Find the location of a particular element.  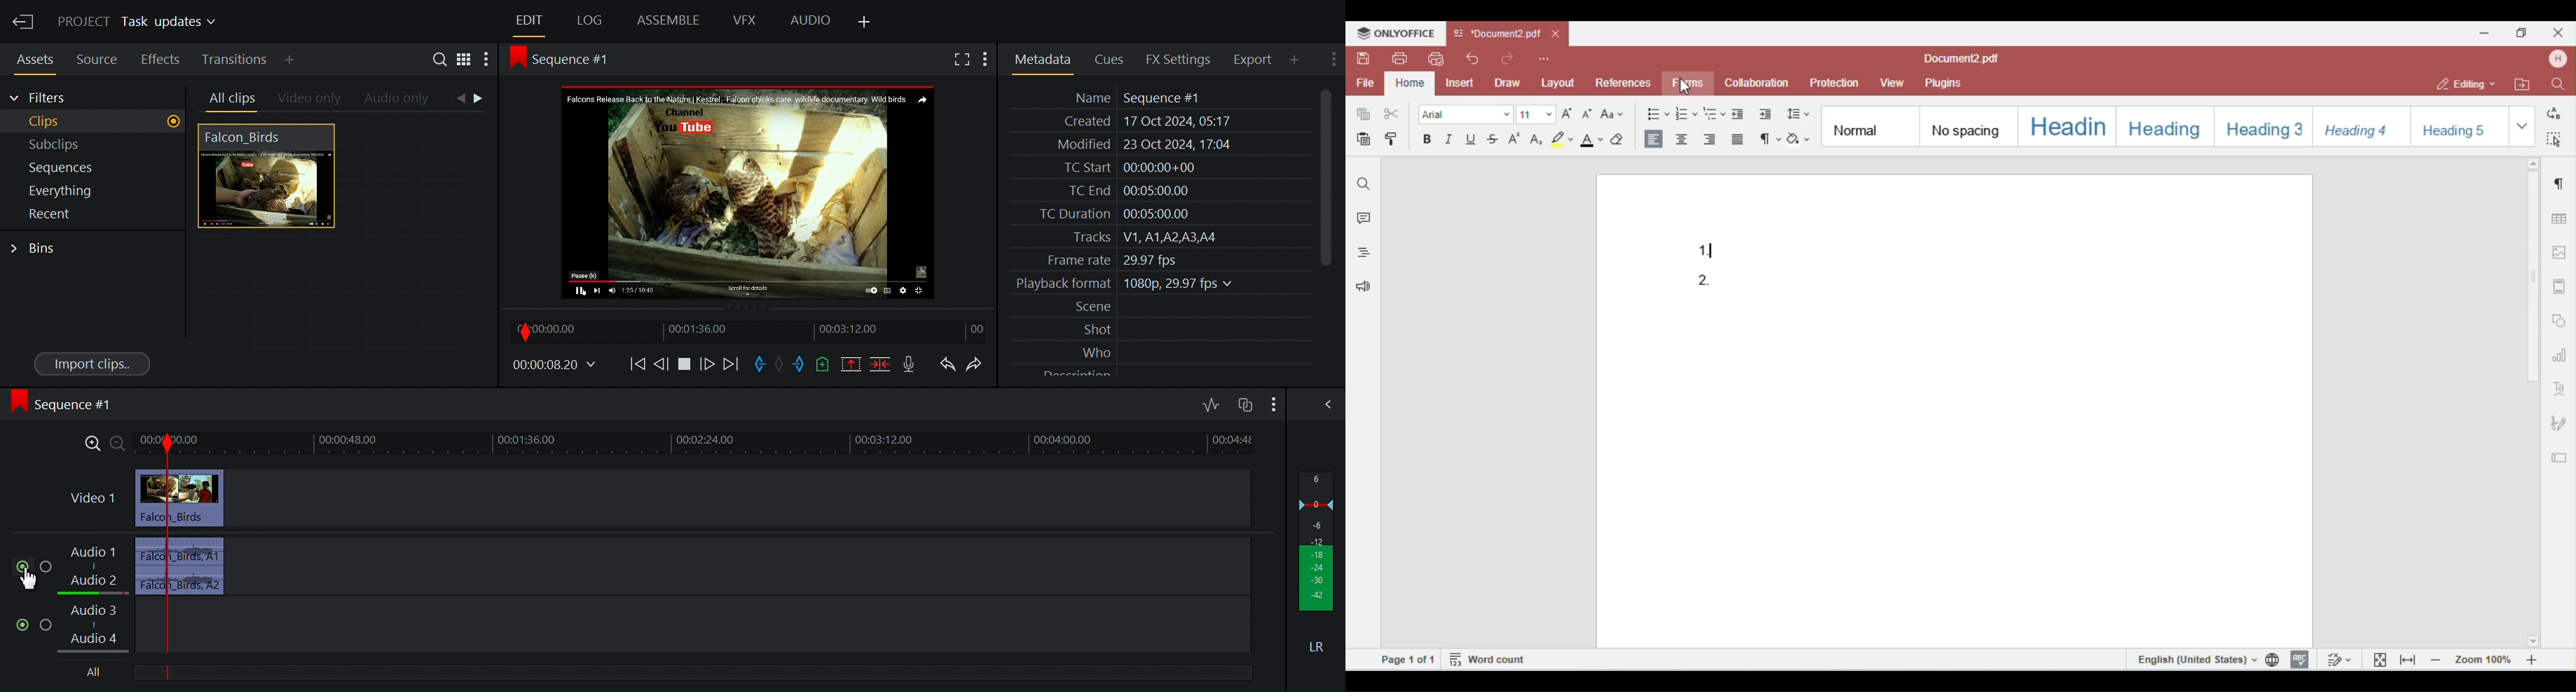

Videos only is located at coordinates (310, 99).